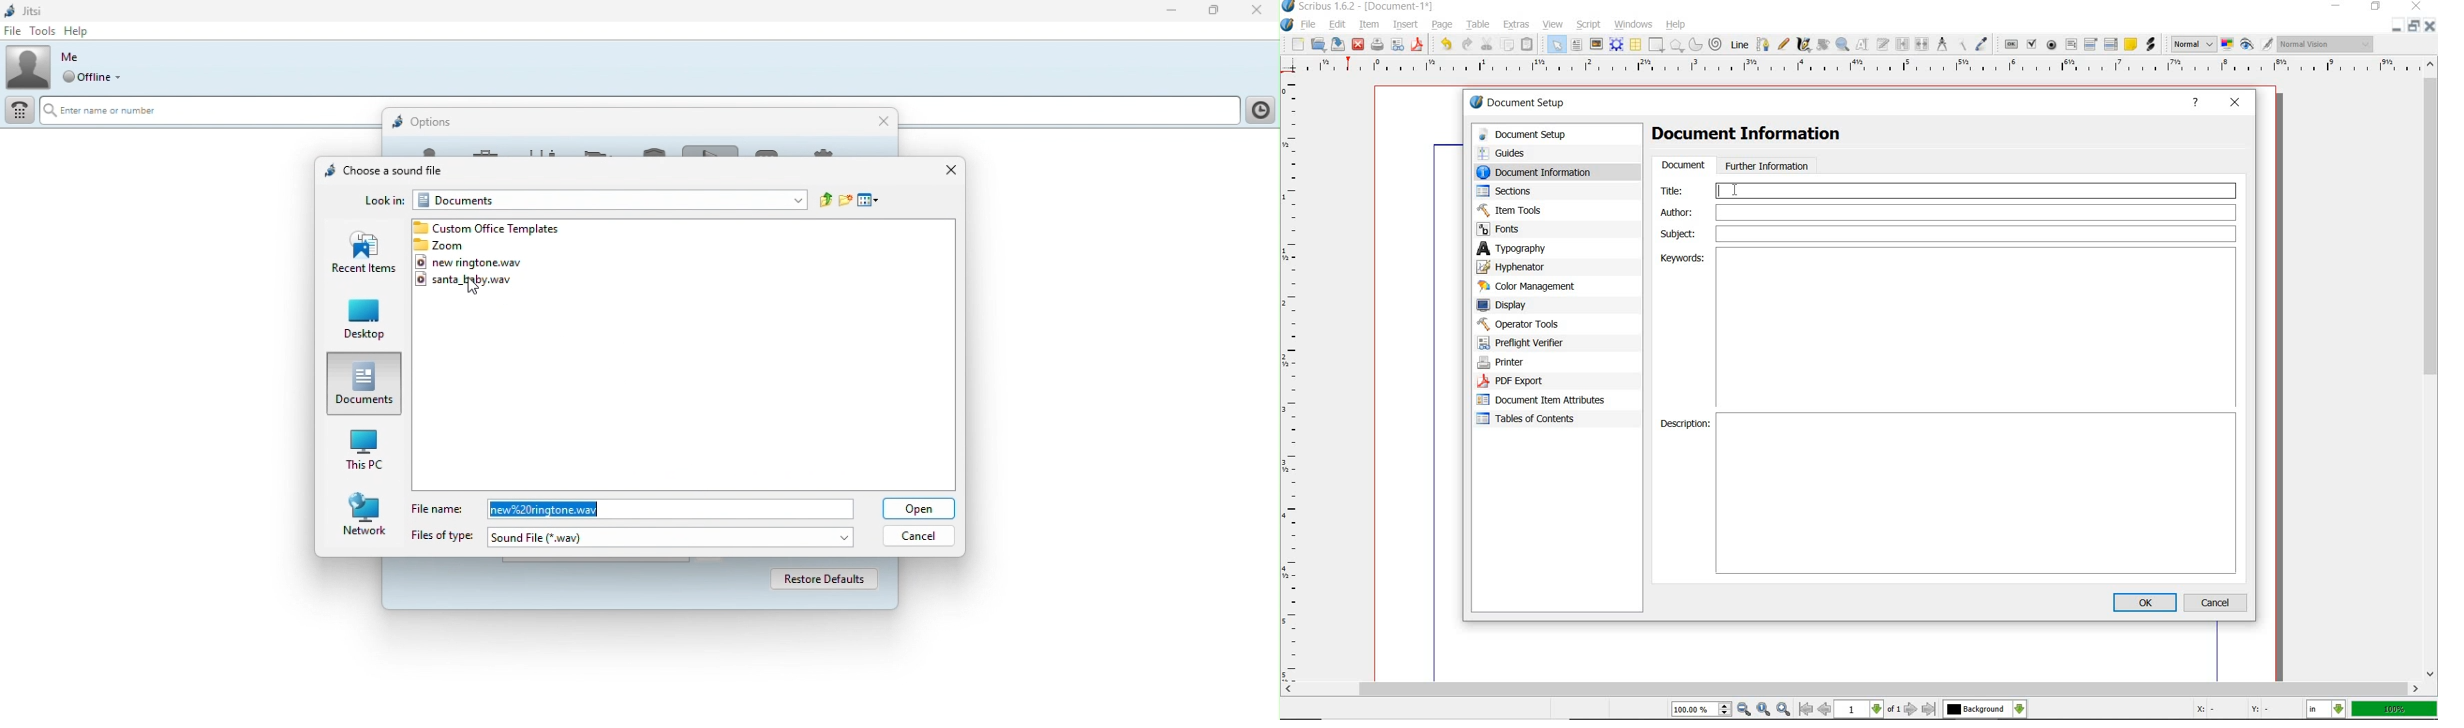  What do you see at coordinates (1543, 152) in the screenshot?
I see `guides` at bounding box center [1543, 152].